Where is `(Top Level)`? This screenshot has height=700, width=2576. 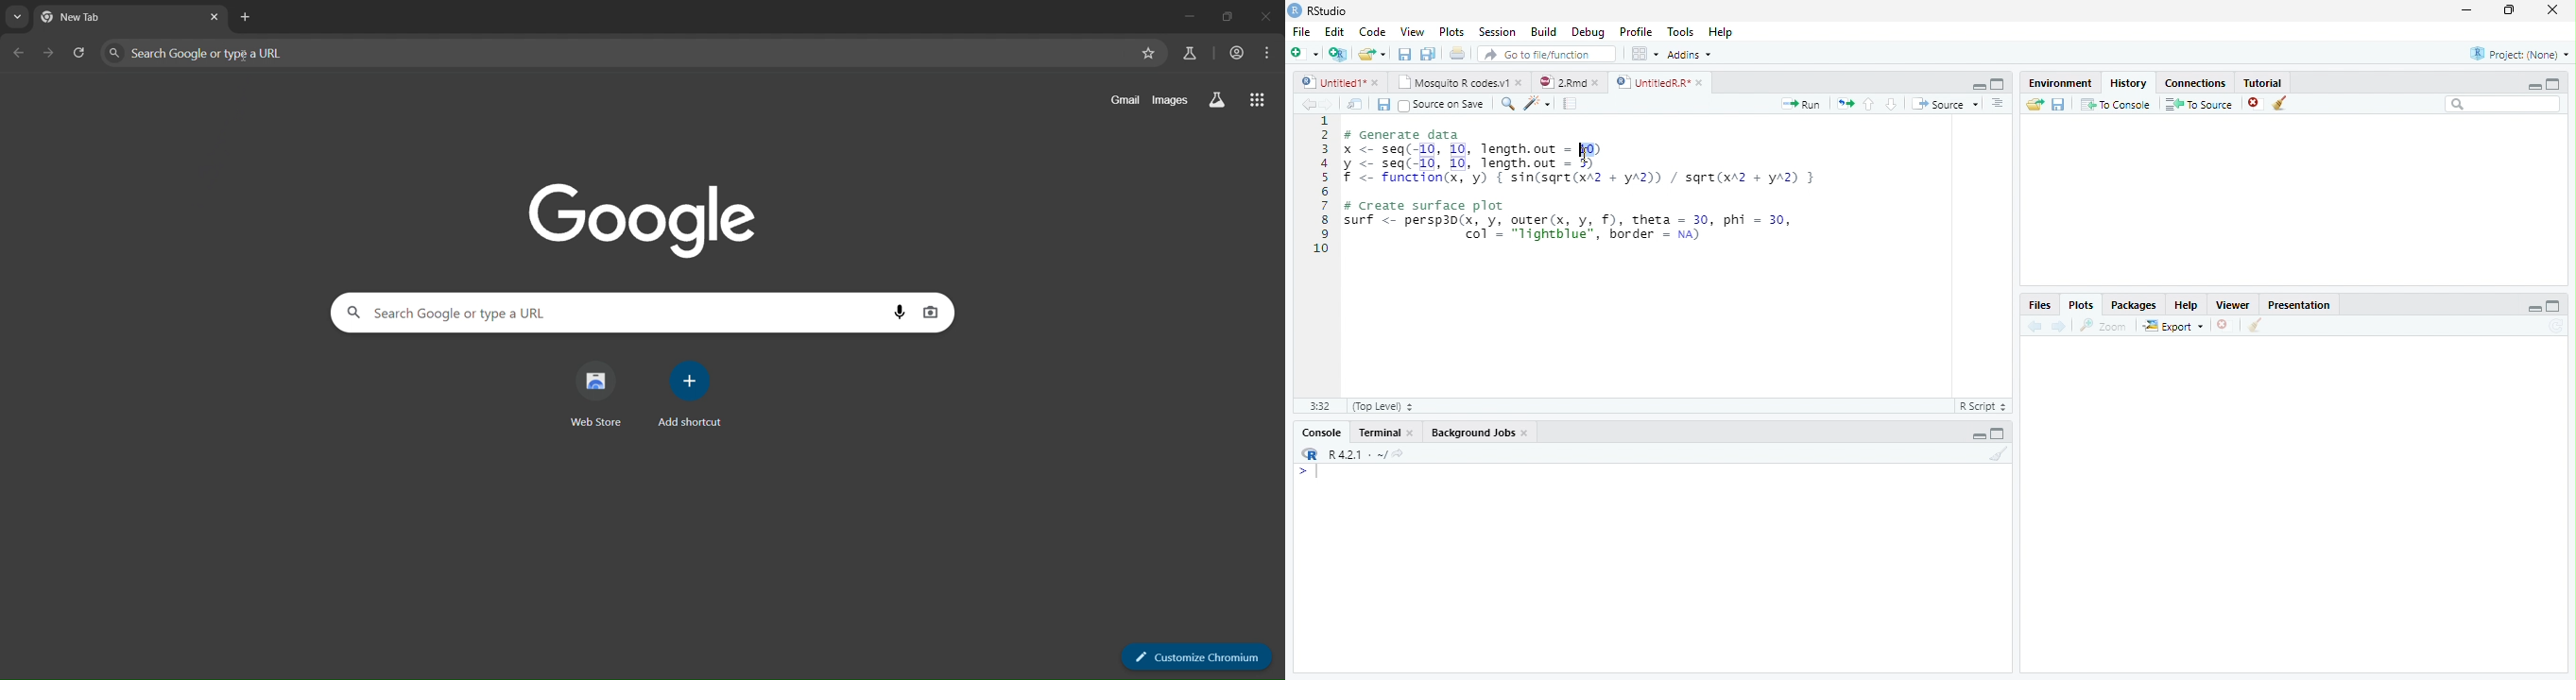 (Top Level) is located at coordinates (1384, 406).